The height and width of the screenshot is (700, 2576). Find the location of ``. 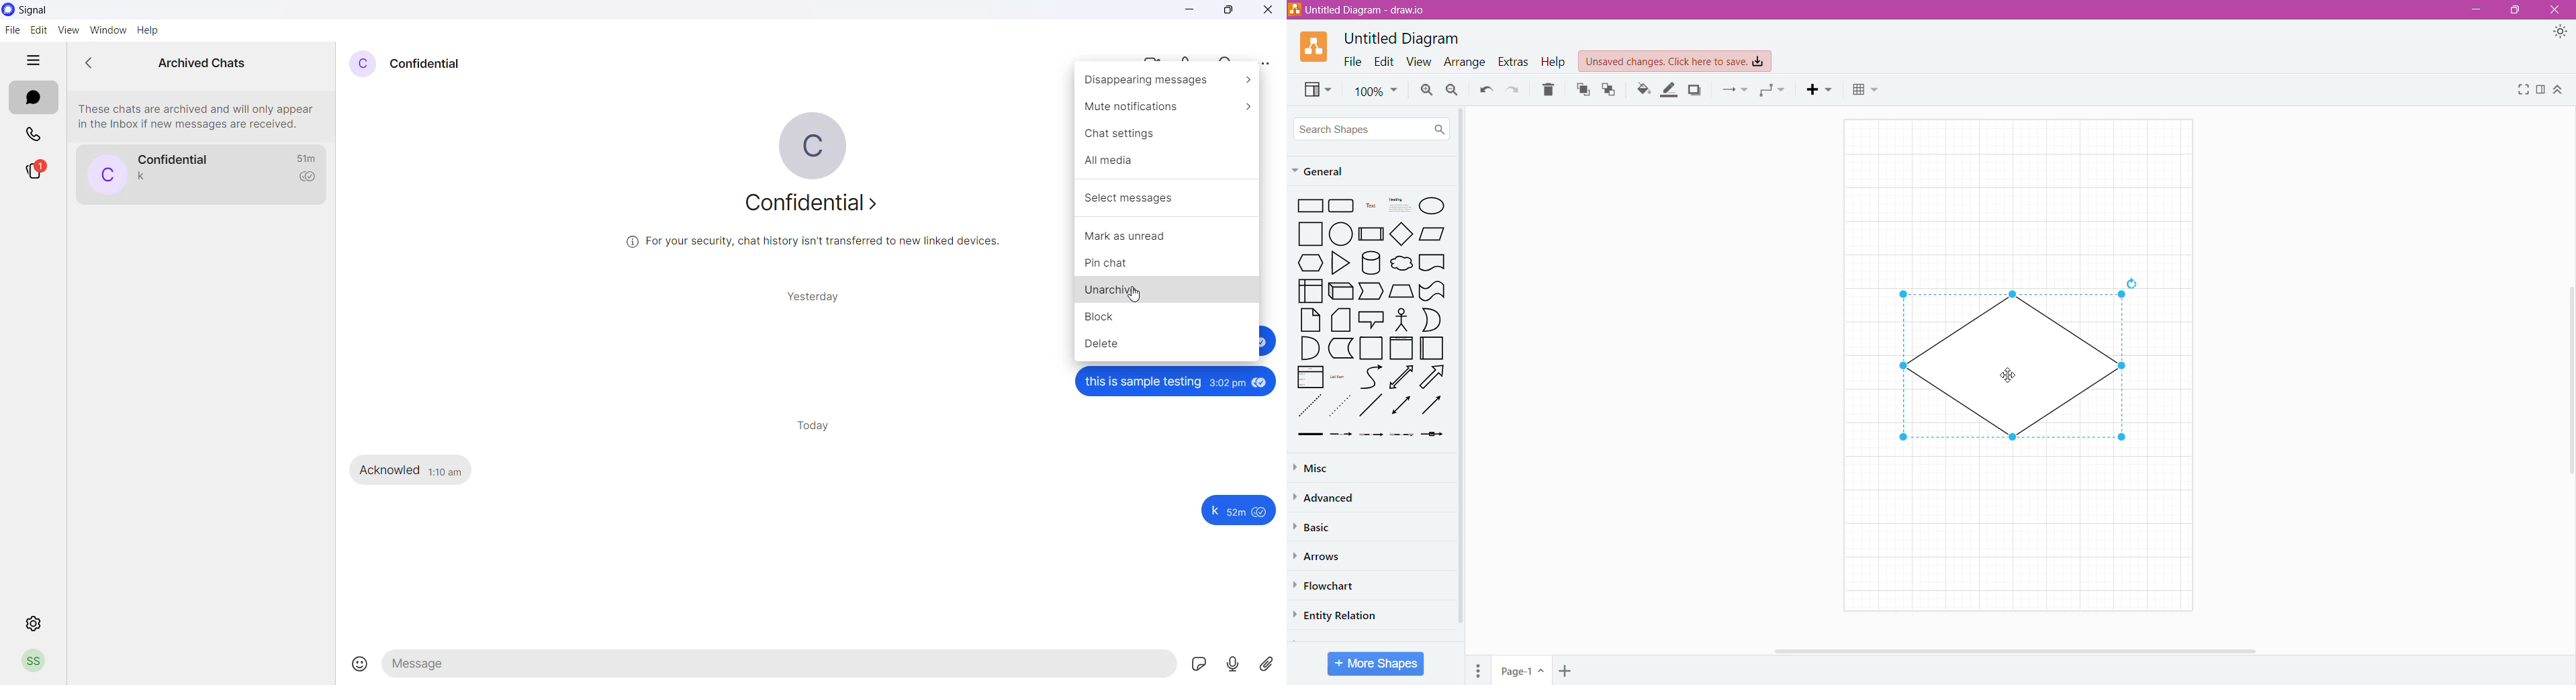

 is located at coordinates (1522, 671).